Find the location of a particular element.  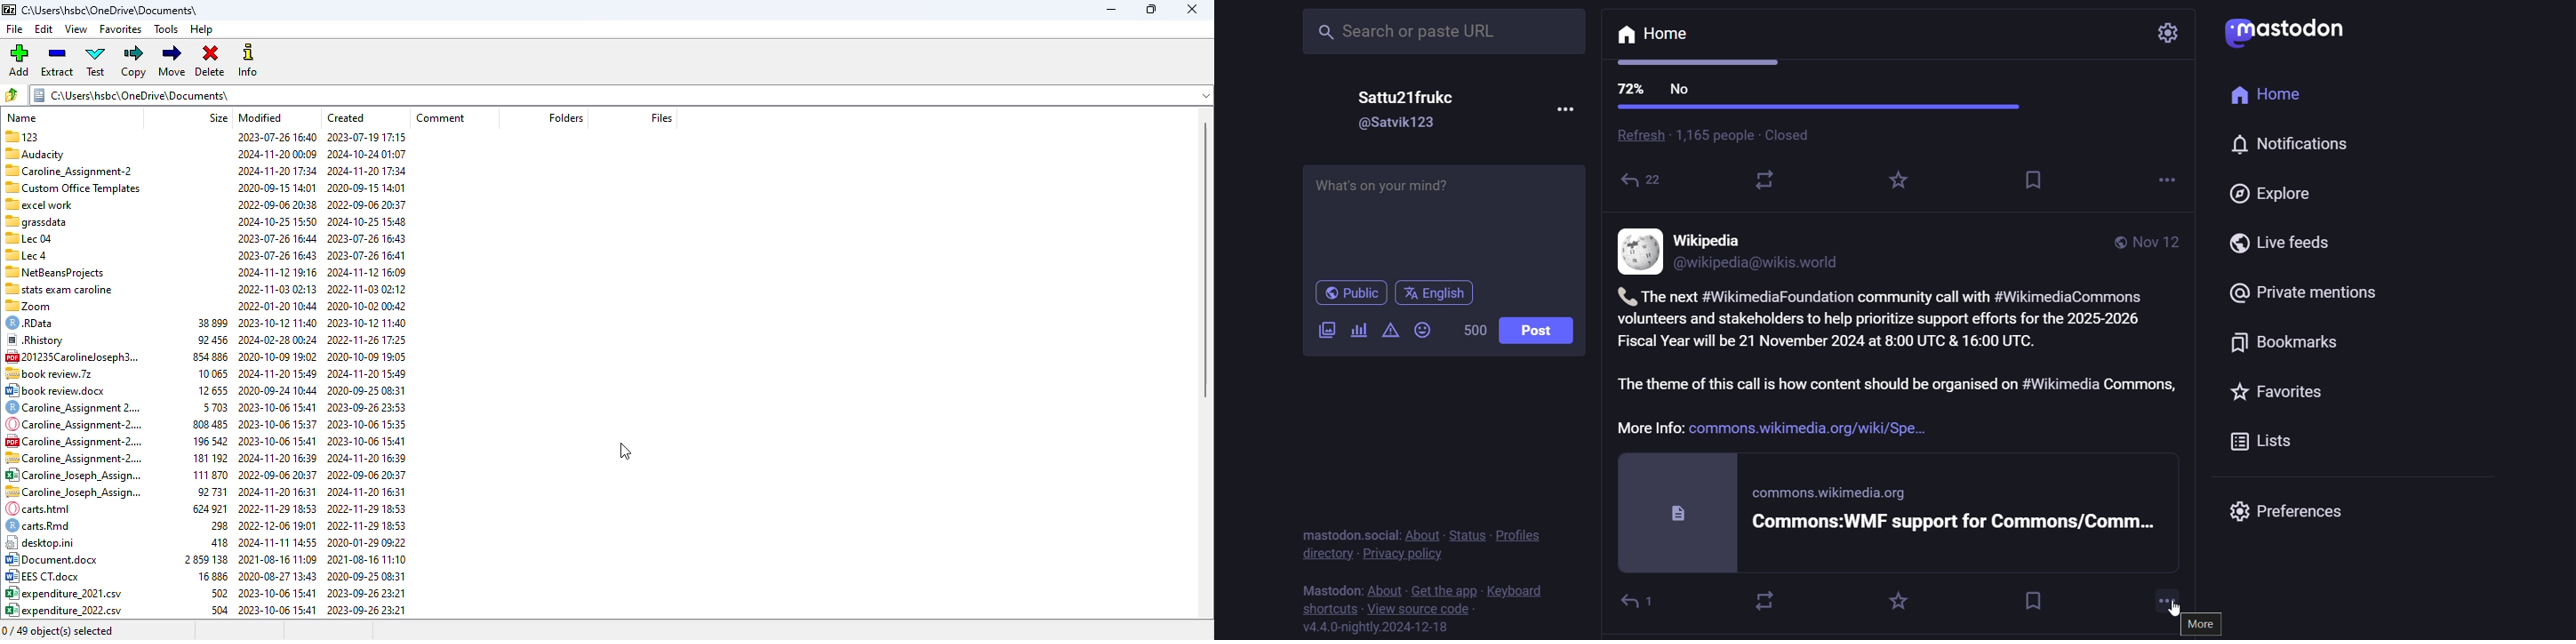

Document.docx: 2859138 2021-08-16 11:09 2021-08-16 11:10 is located at coordinates (206, 543).